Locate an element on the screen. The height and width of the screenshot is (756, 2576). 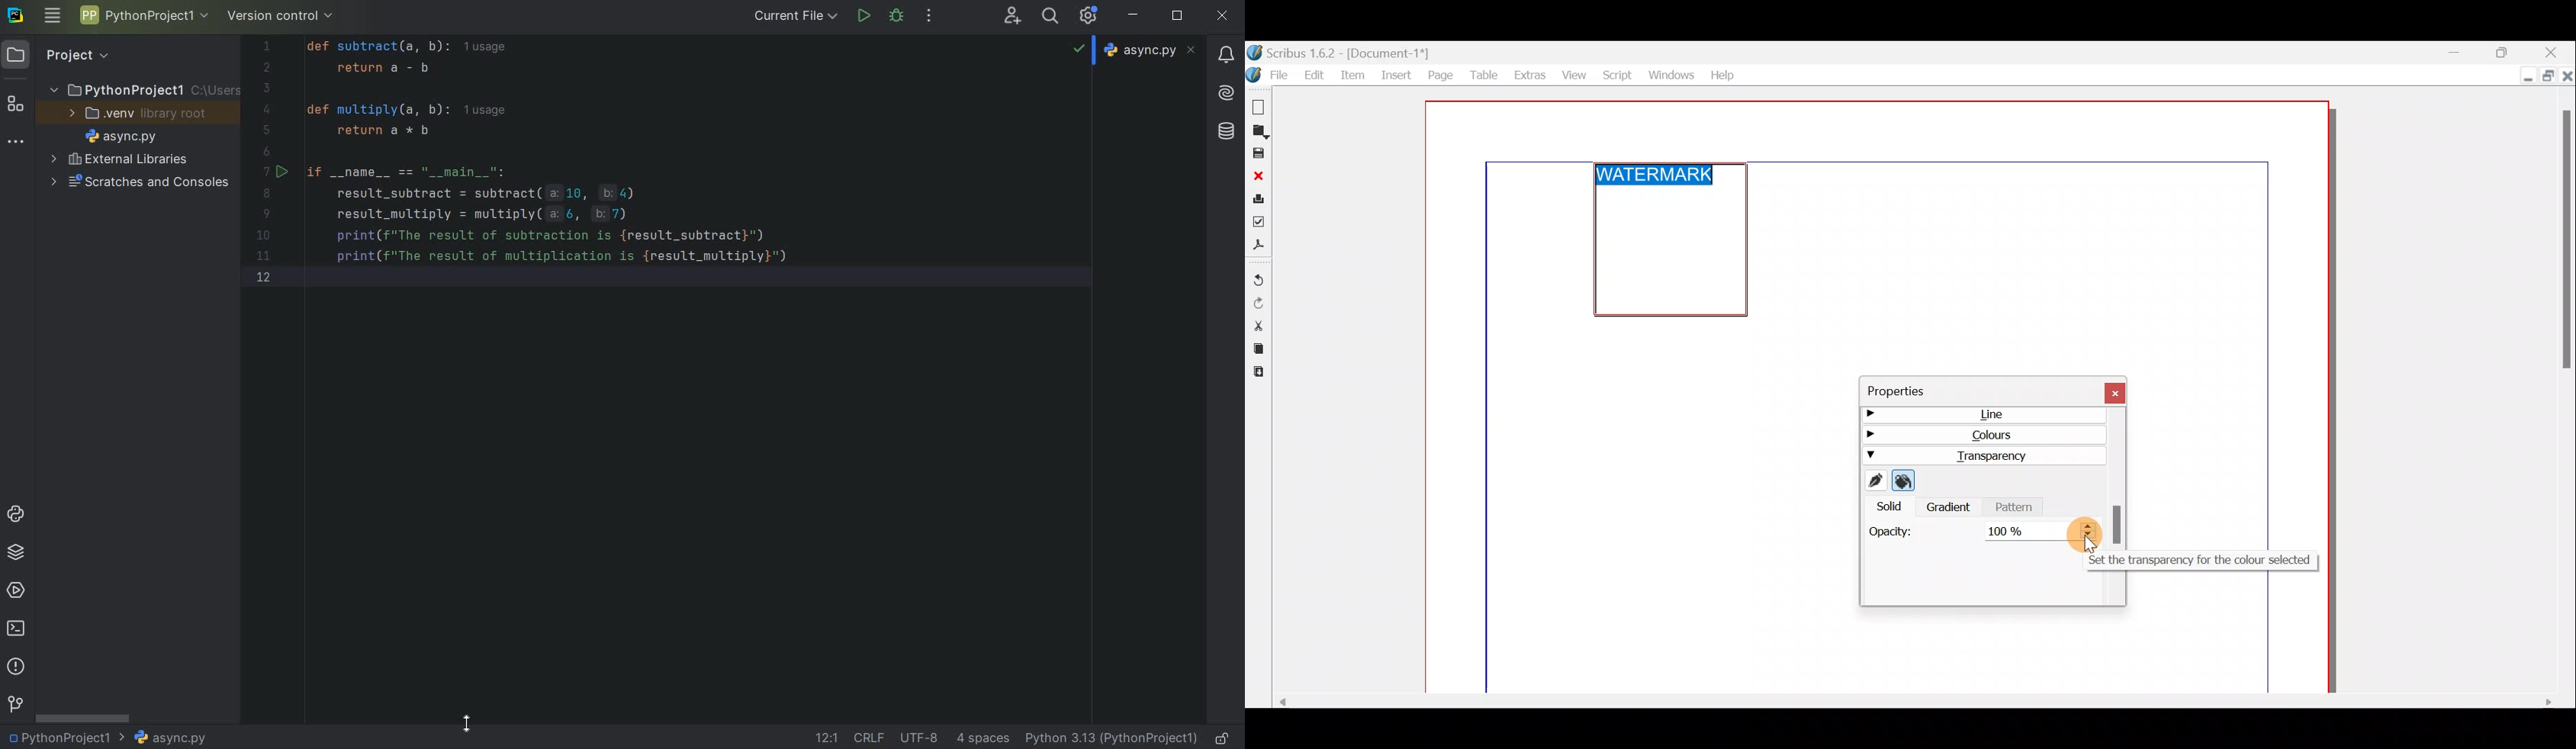
Solid is located at coordinates (1884, 508).